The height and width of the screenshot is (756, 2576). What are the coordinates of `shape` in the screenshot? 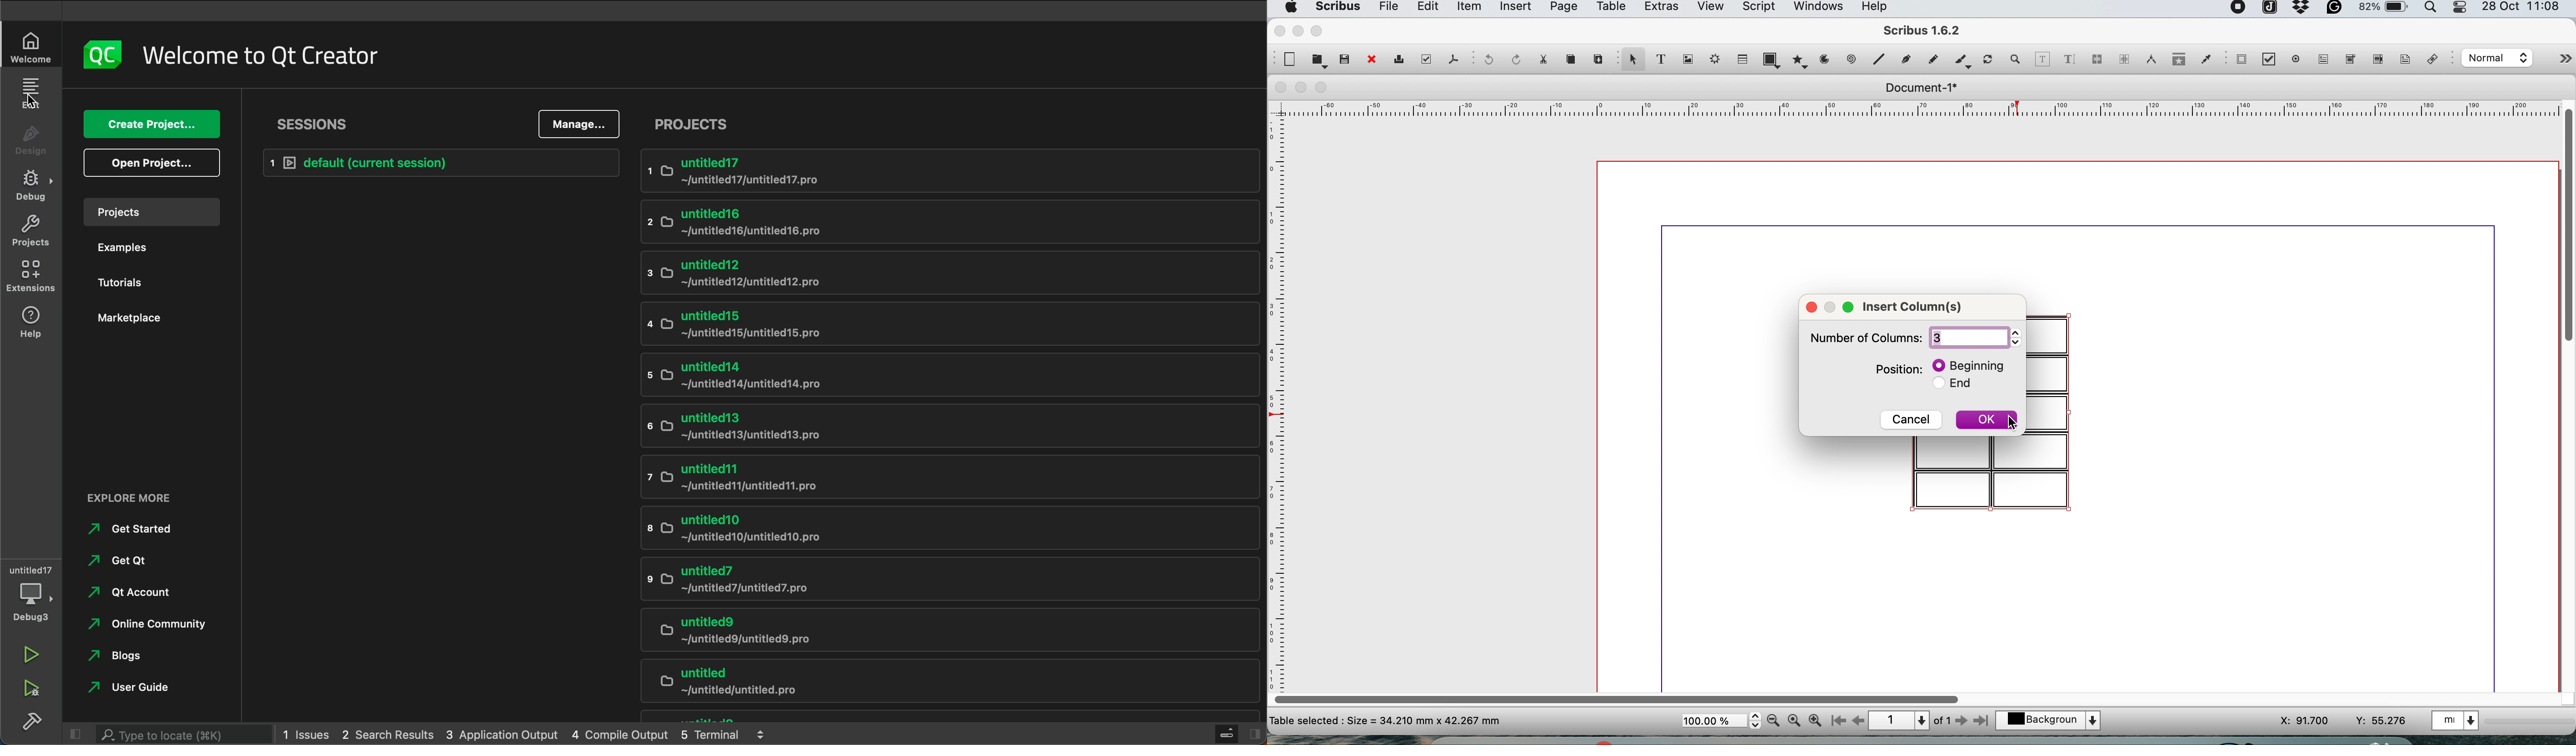 It's located at (1774, 60).